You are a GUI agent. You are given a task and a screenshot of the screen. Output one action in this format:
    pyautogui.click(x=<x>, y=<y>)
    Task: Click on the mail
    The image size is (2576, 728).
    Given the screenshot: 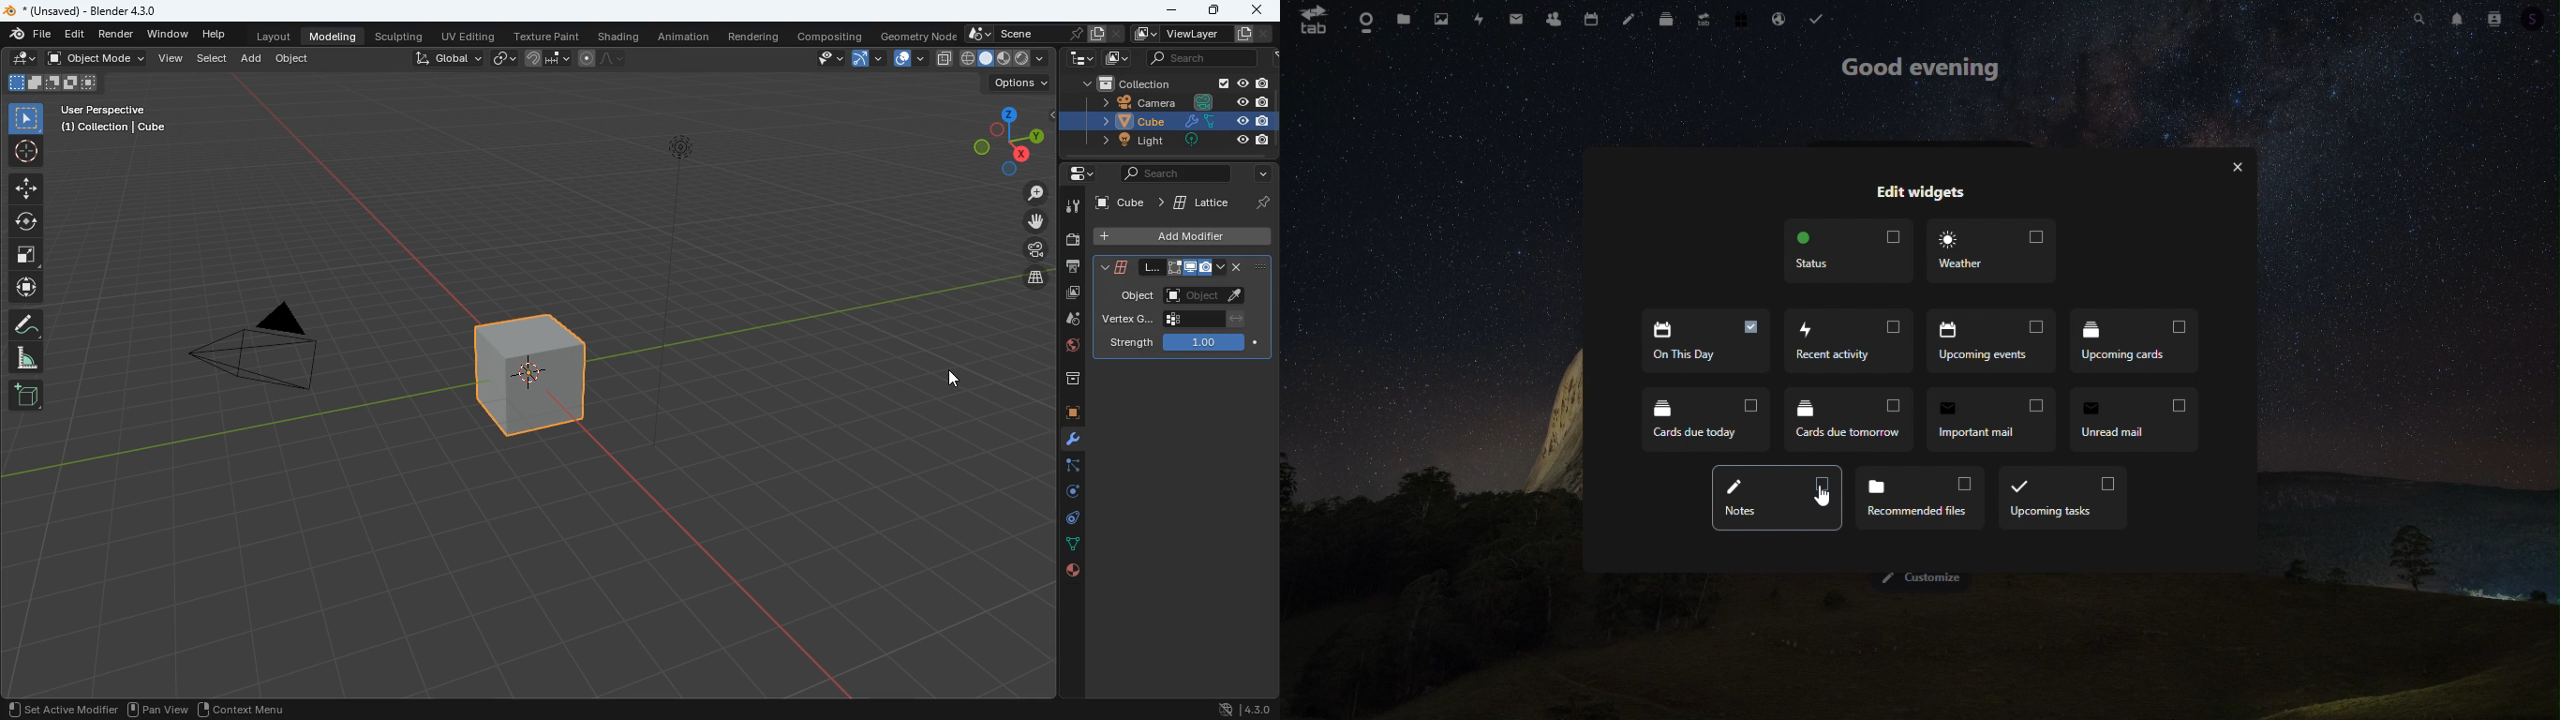 What is the action you would take?
    pyautogui.click(x=1517, y=17)
    